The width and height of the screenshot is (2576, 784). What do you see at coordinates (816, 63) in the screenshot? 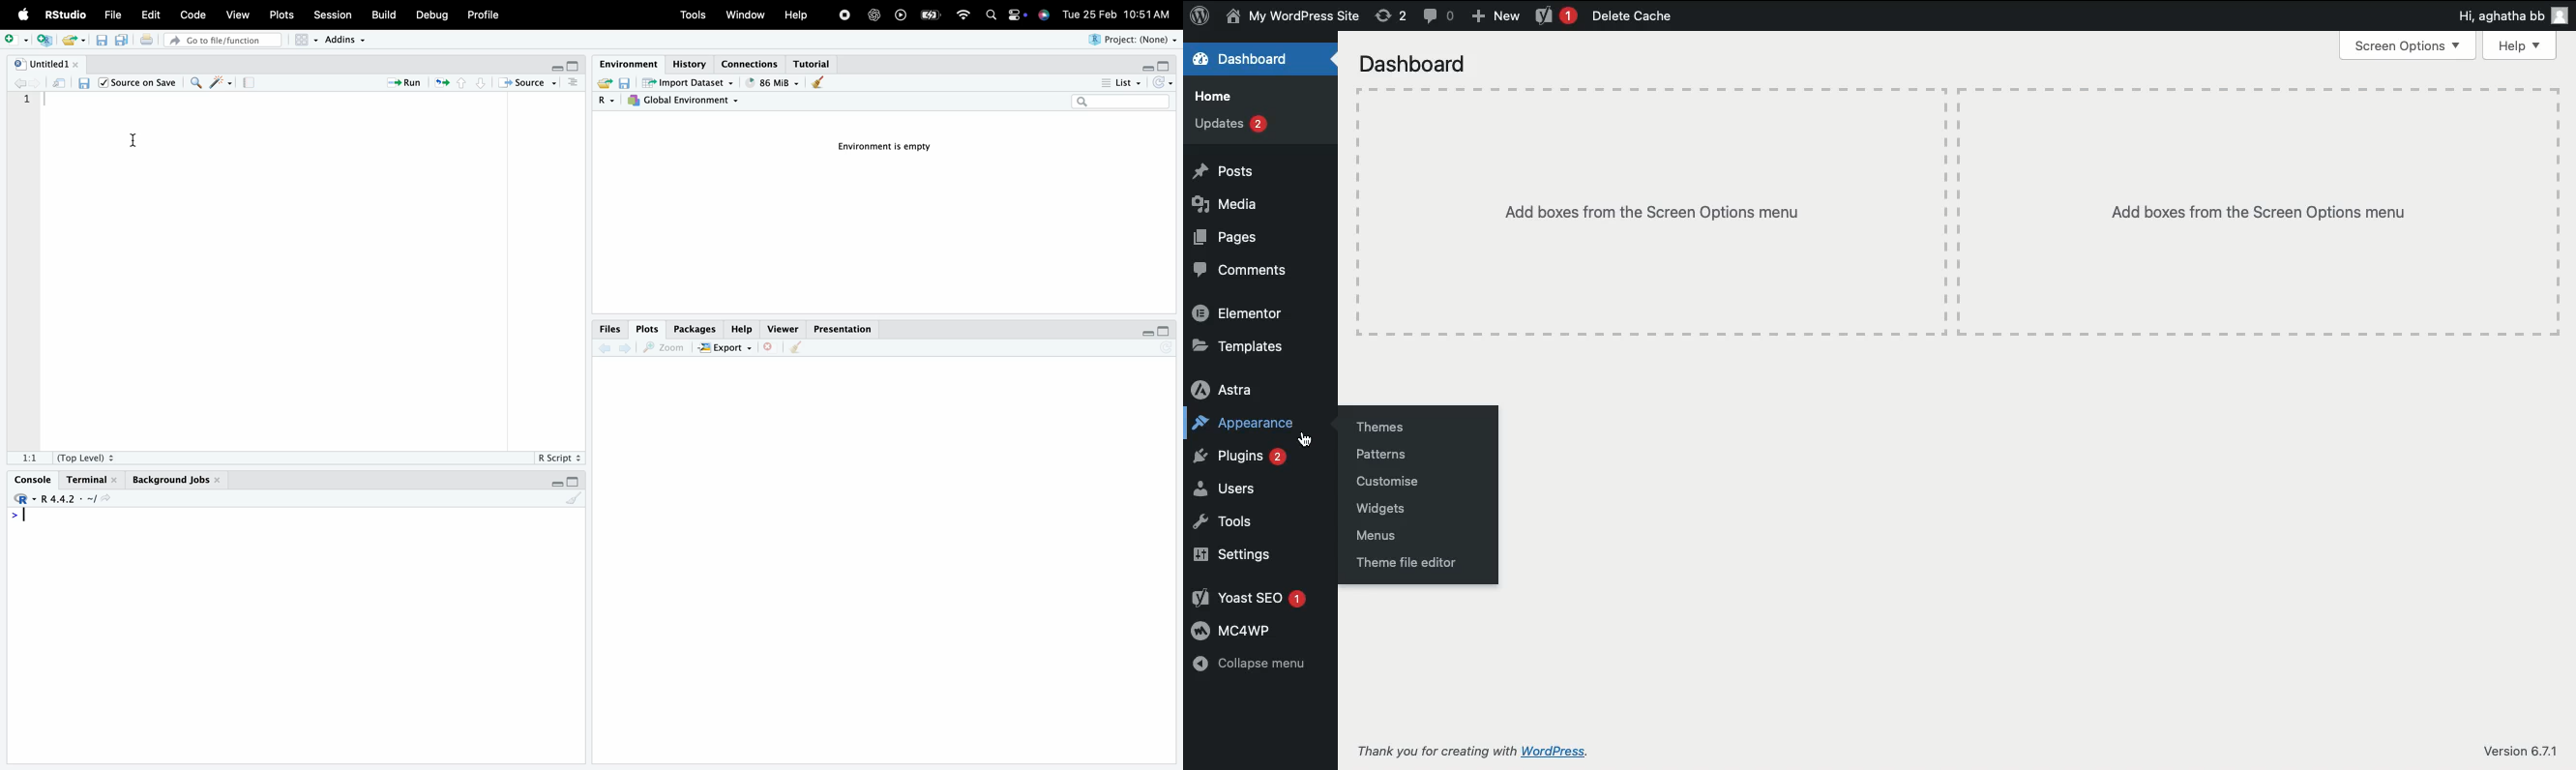
I see `Tutorial` at bounding box center [816, 63].